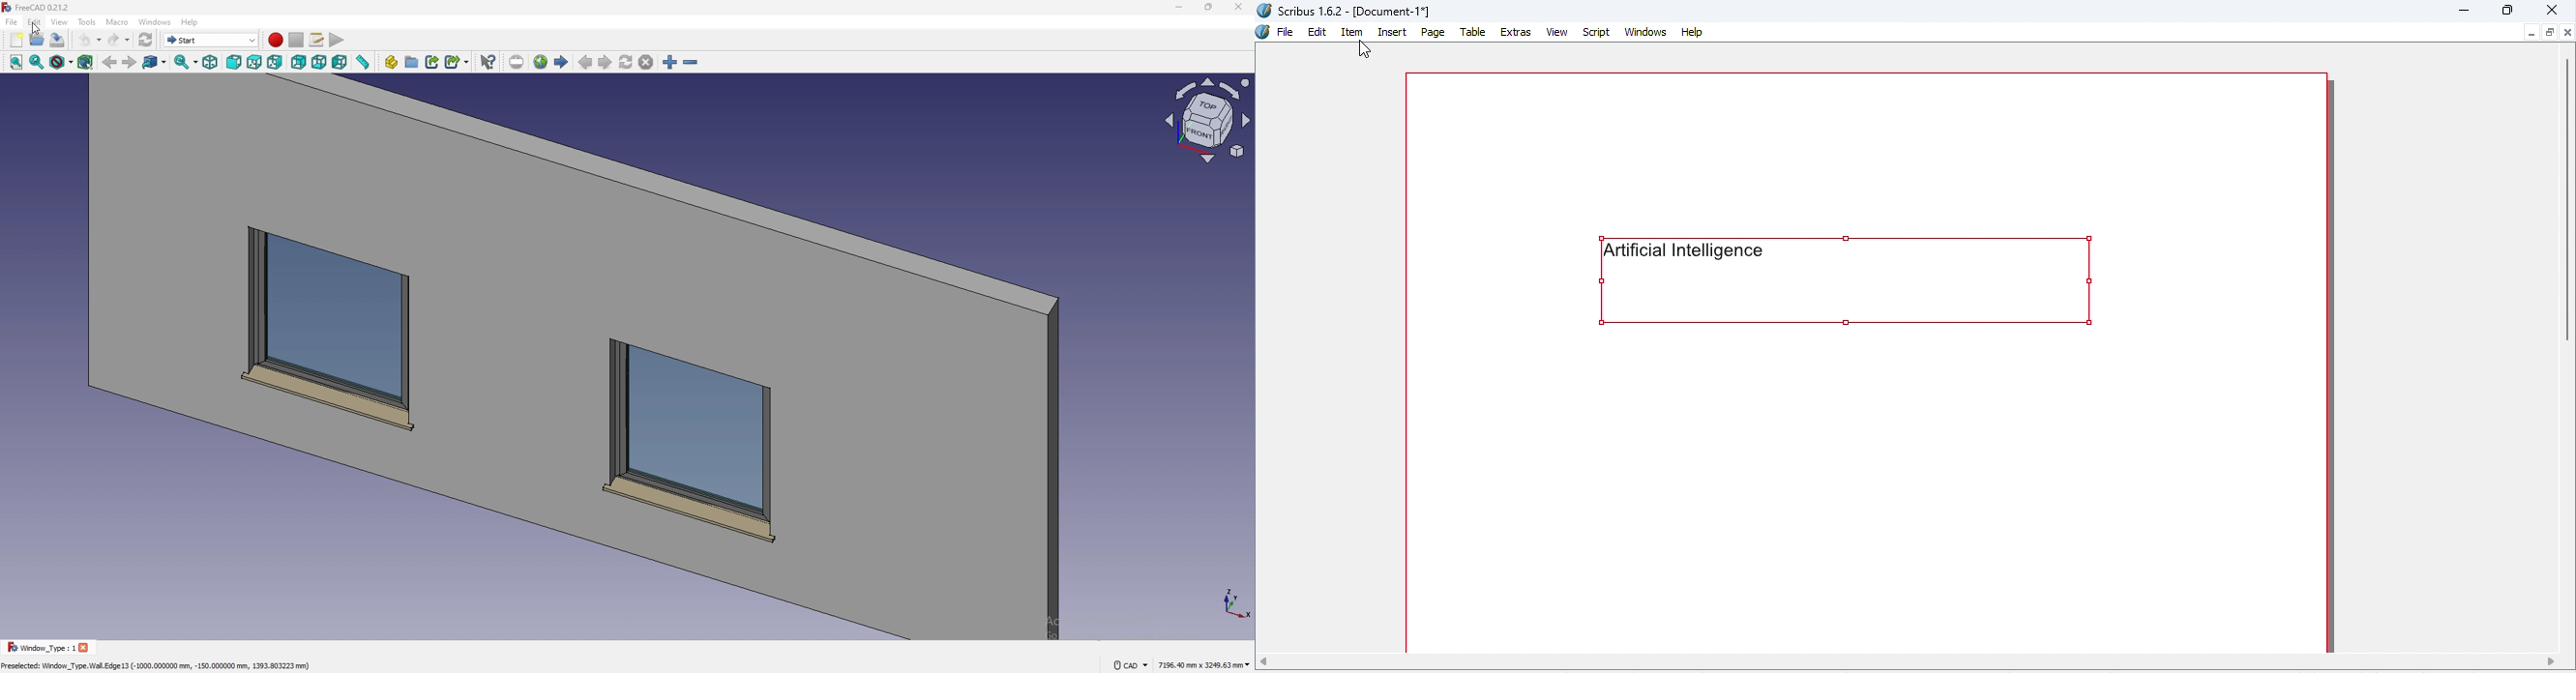 The image size is (2576, 700). Describe the element at coordinates (1436, 33) in the screenshot. I see `Page` at that location.